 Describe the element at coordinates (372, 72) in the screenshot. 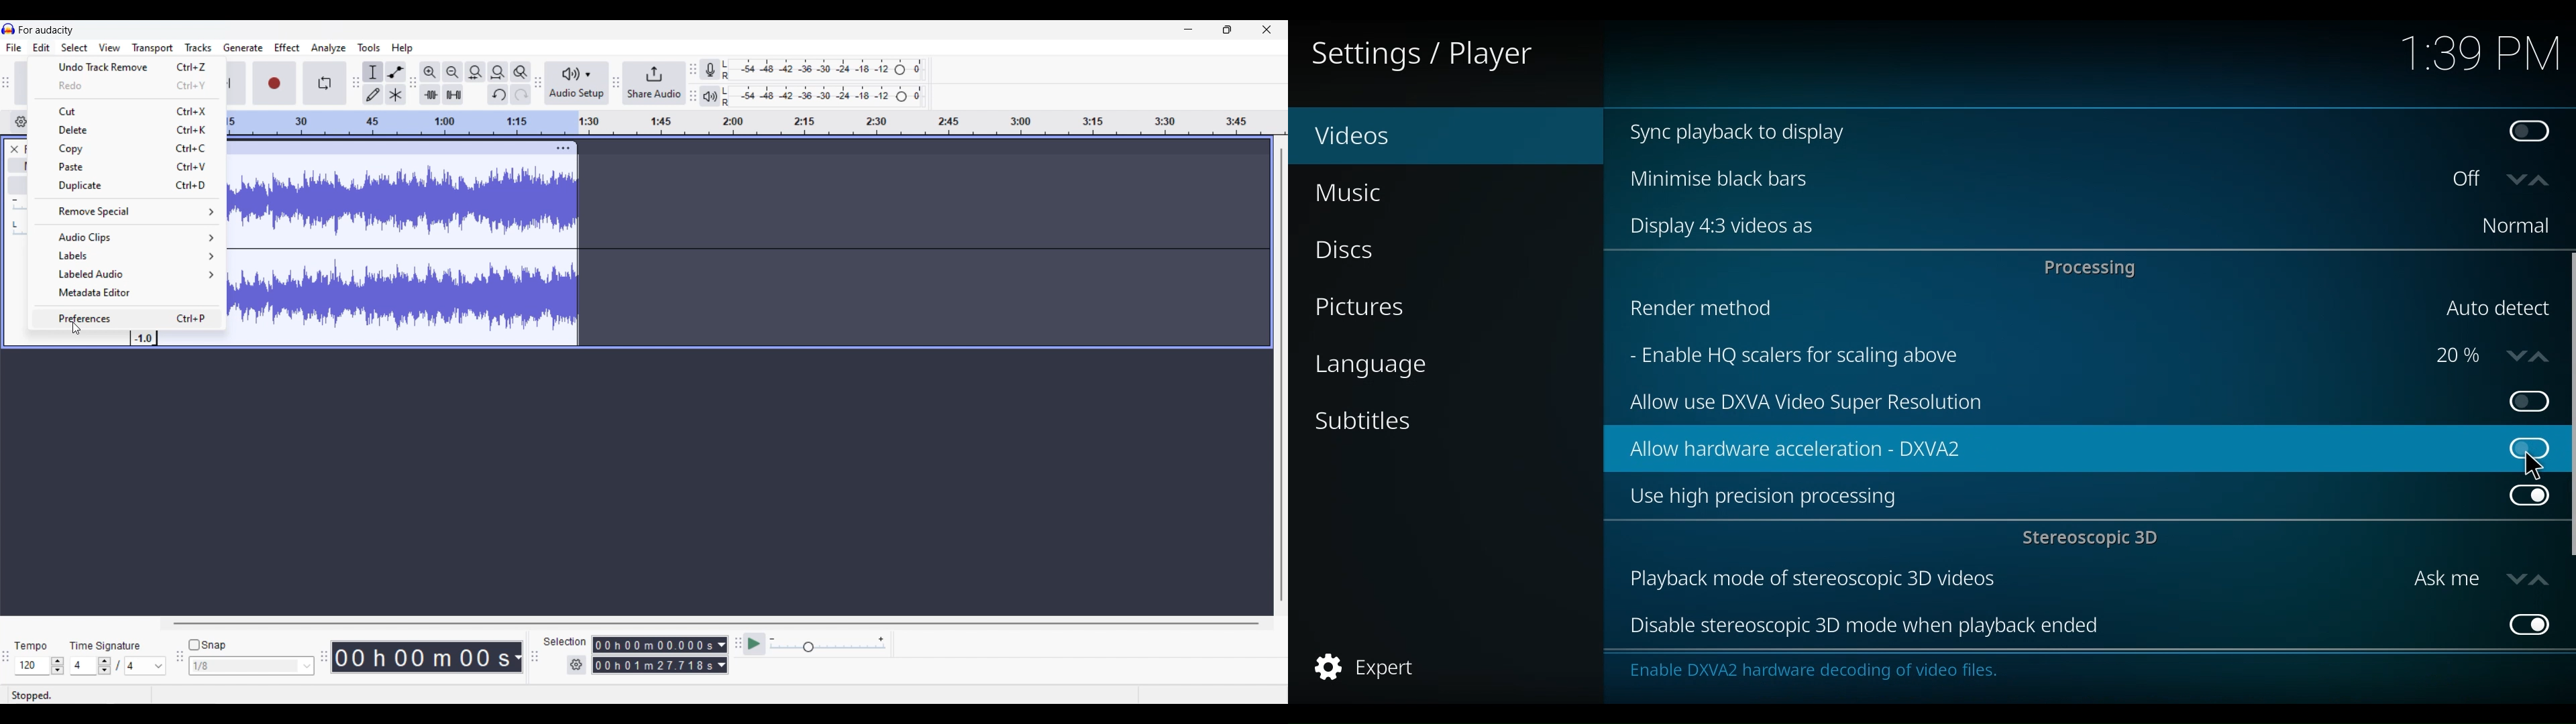

I see `Selection tool` at that location.